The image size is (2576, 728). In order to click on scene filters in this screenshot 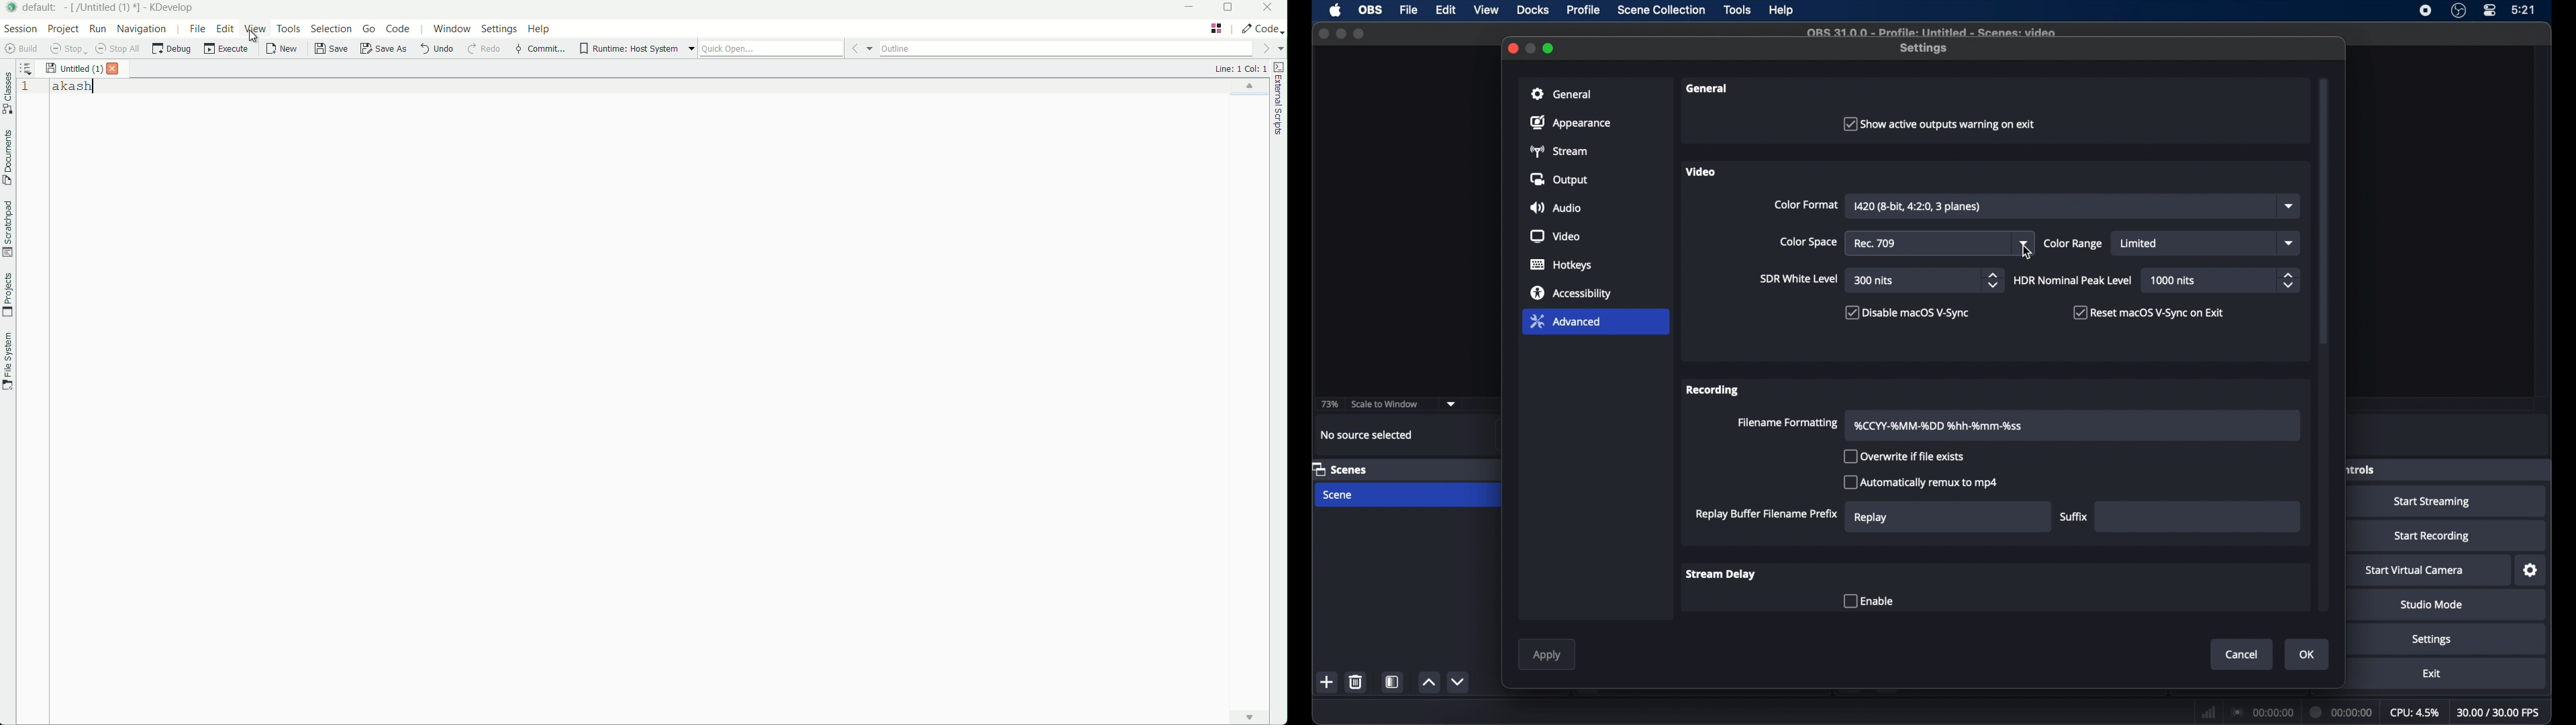, I will do `click(1393, 683)`.